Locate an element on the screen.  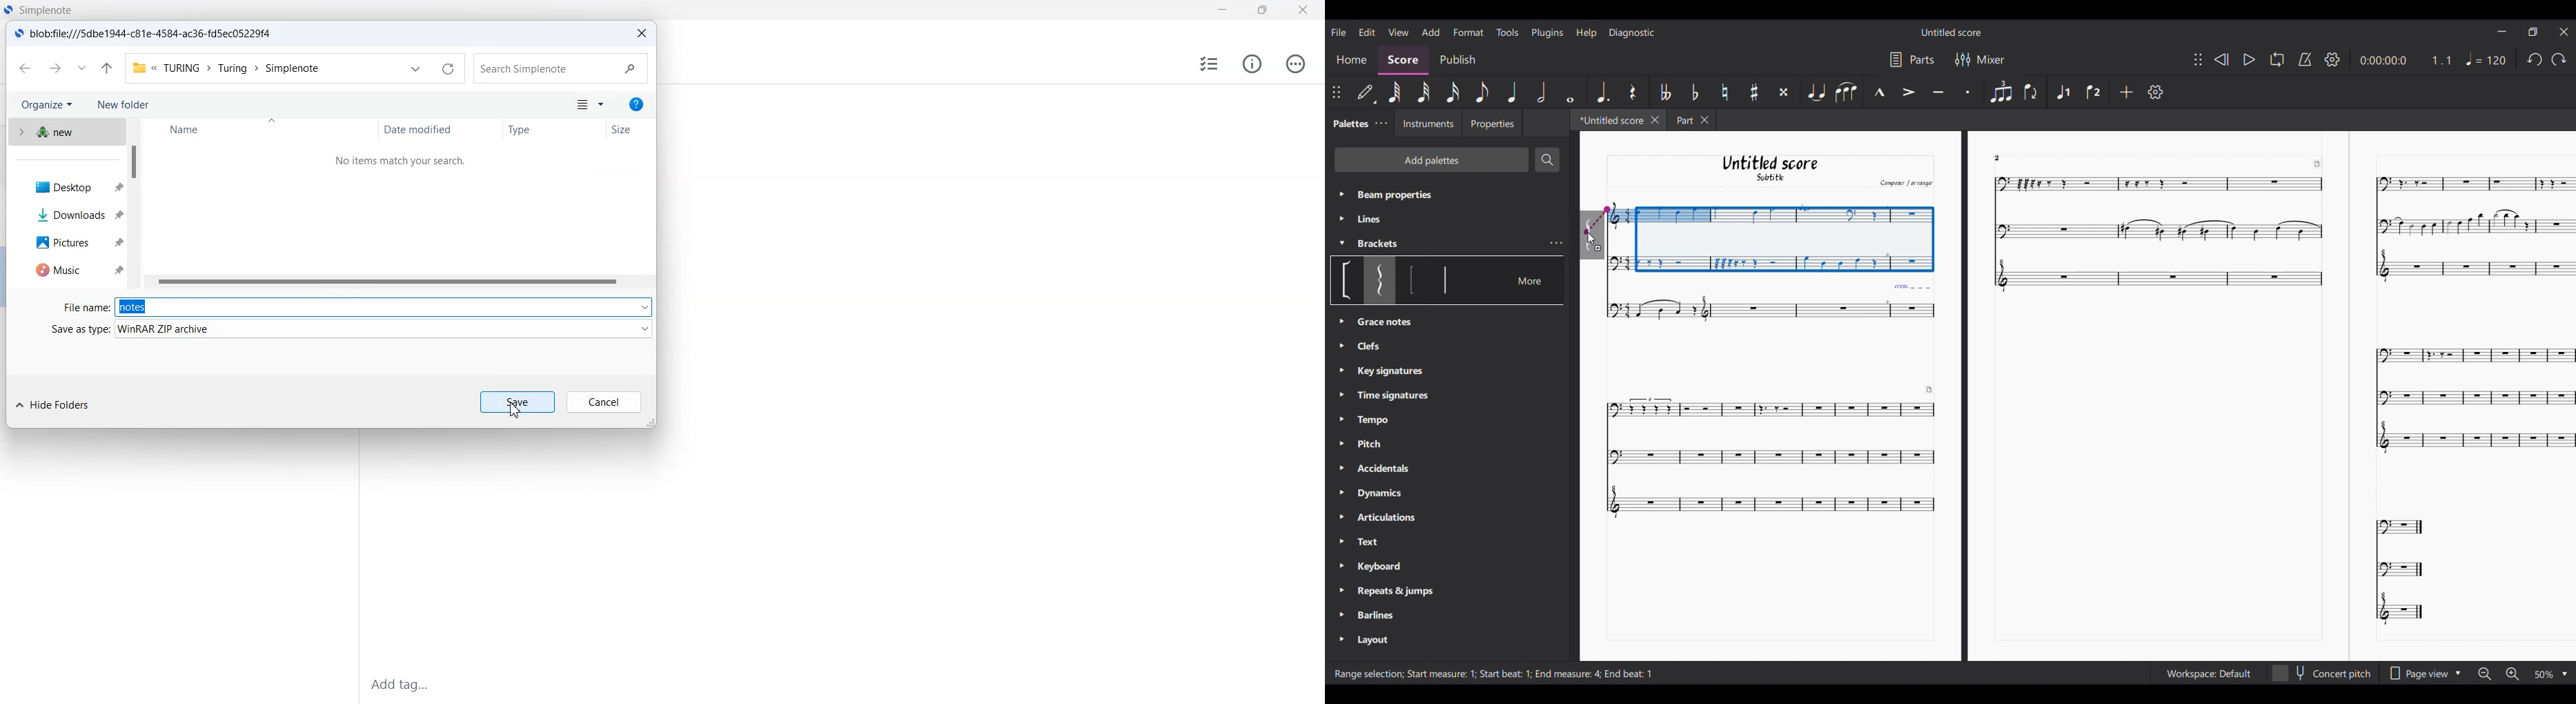
new is located at coordinates (64, 134).